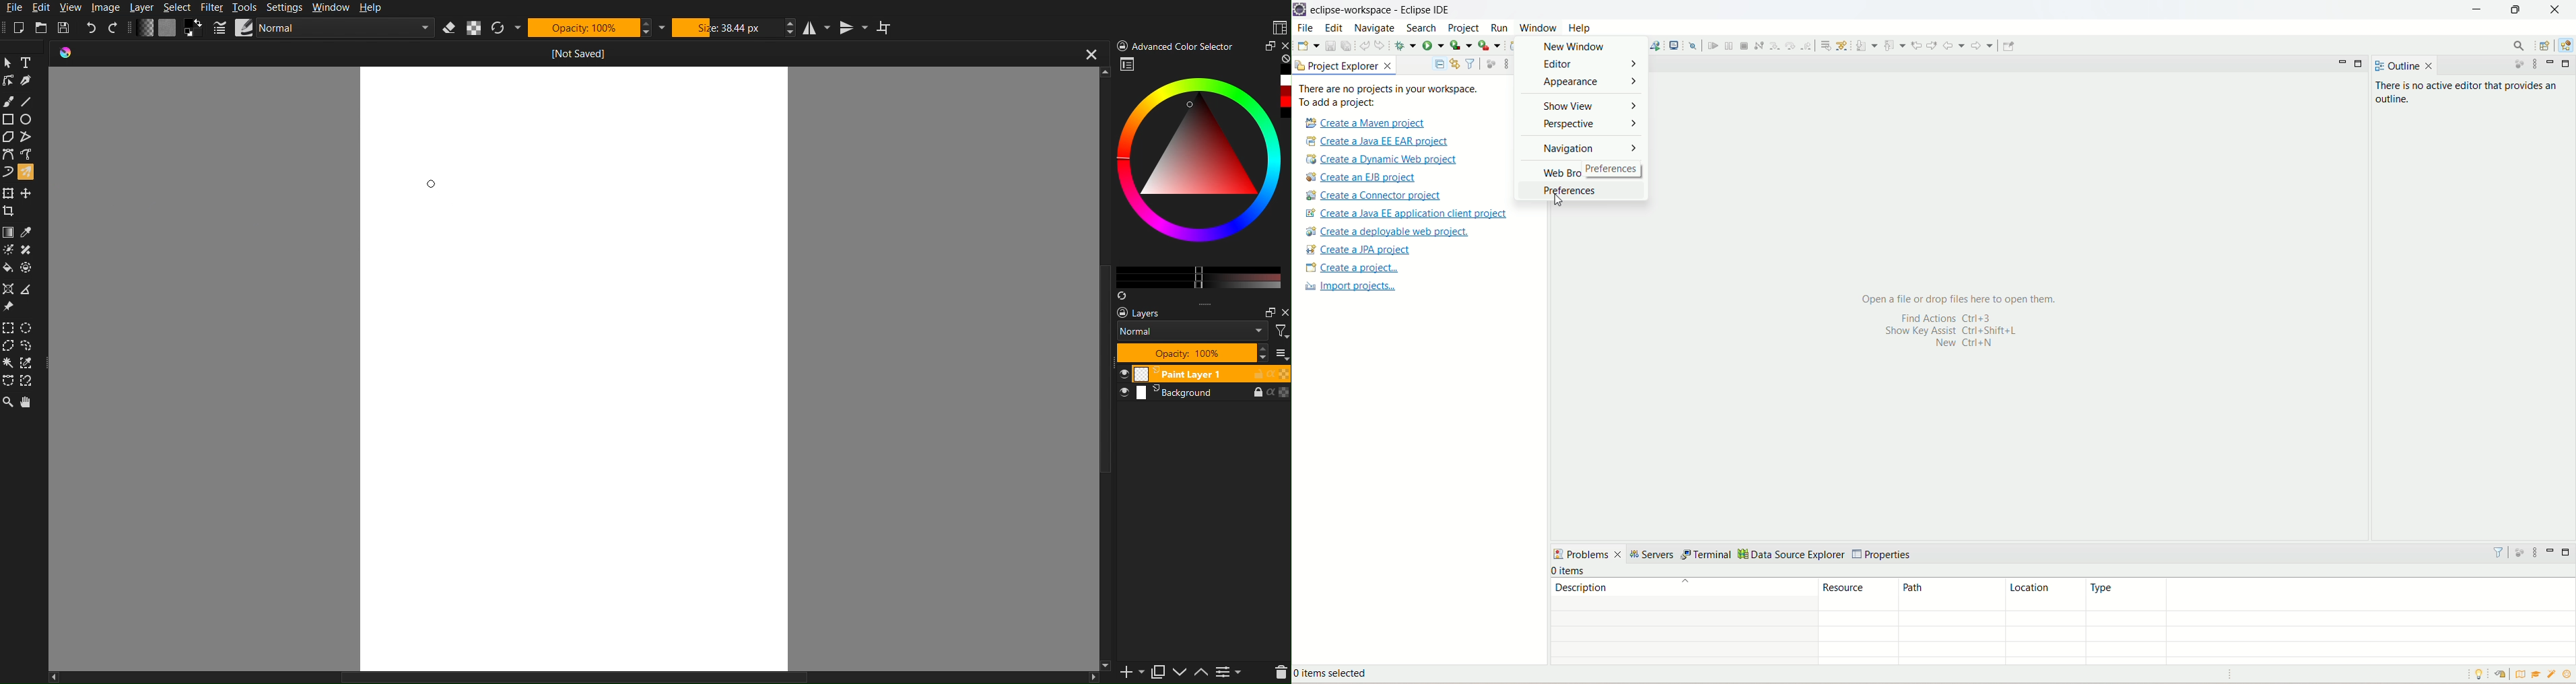 Image resolution: width=2576 pixels, height=700 pixels. Describe the element at coordinates (1746, 46) in the screenshot. I see `terminate` at that location.